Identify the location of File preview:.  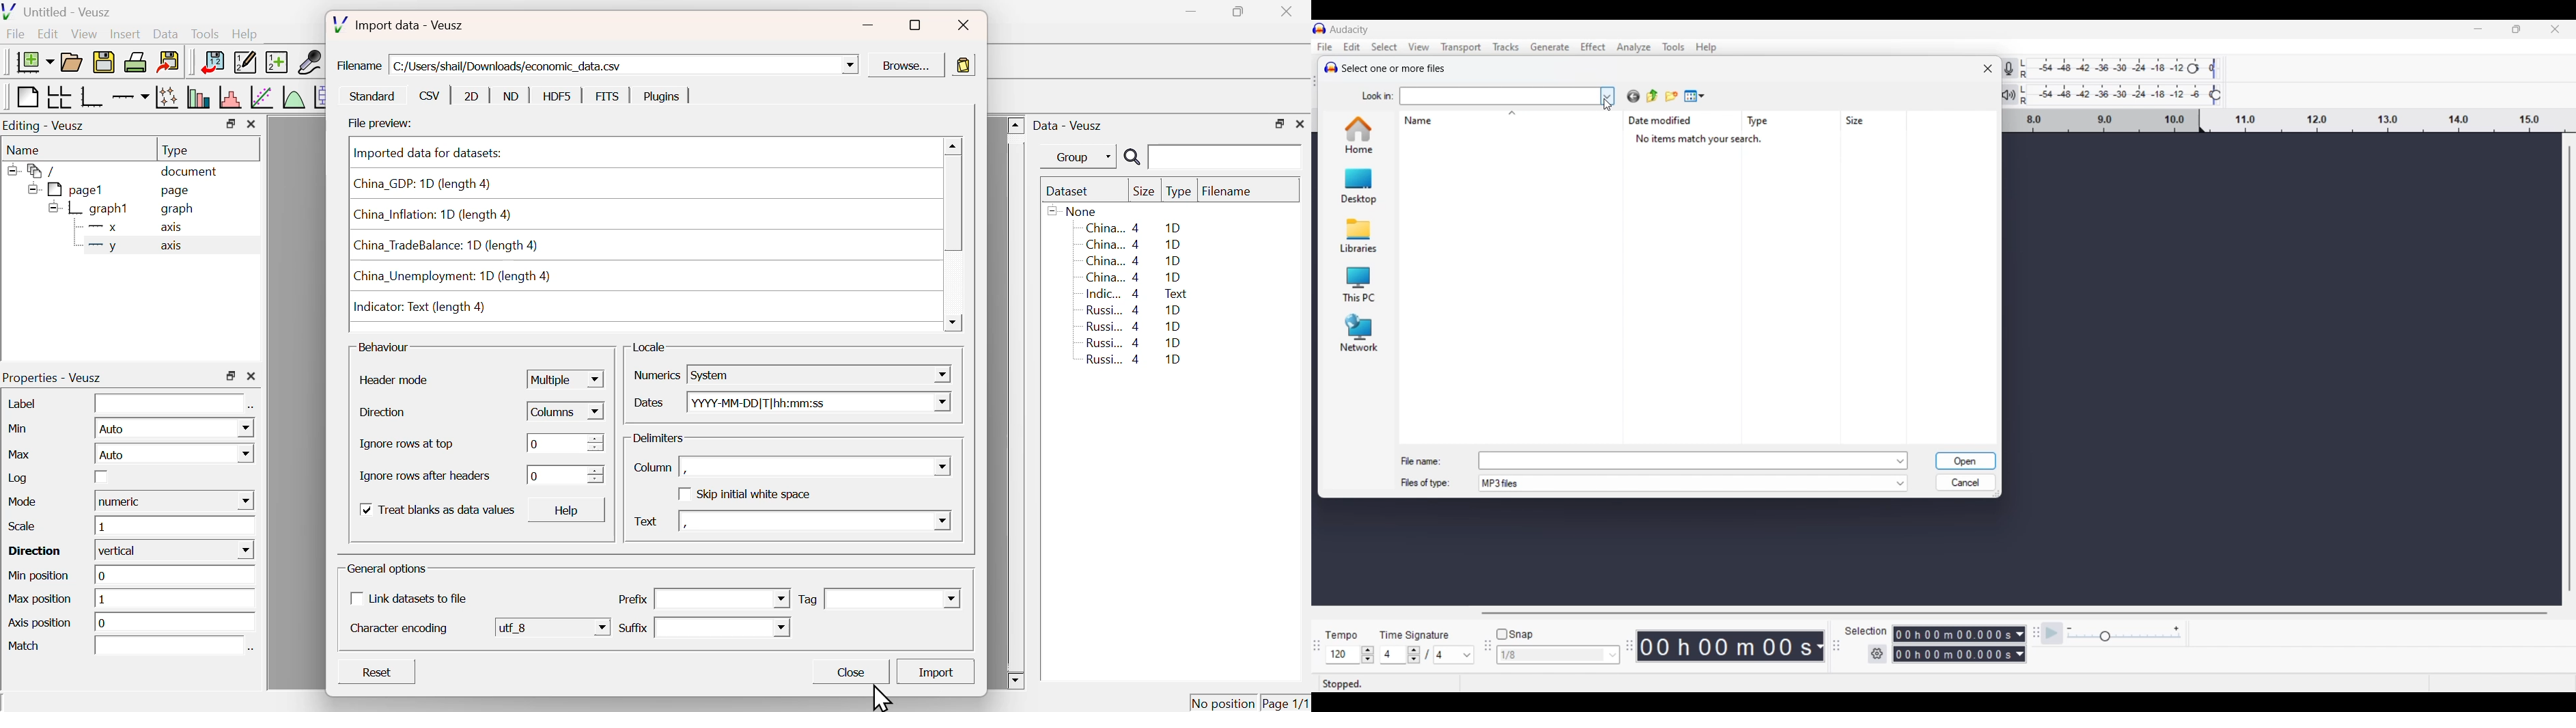
(381, 124).